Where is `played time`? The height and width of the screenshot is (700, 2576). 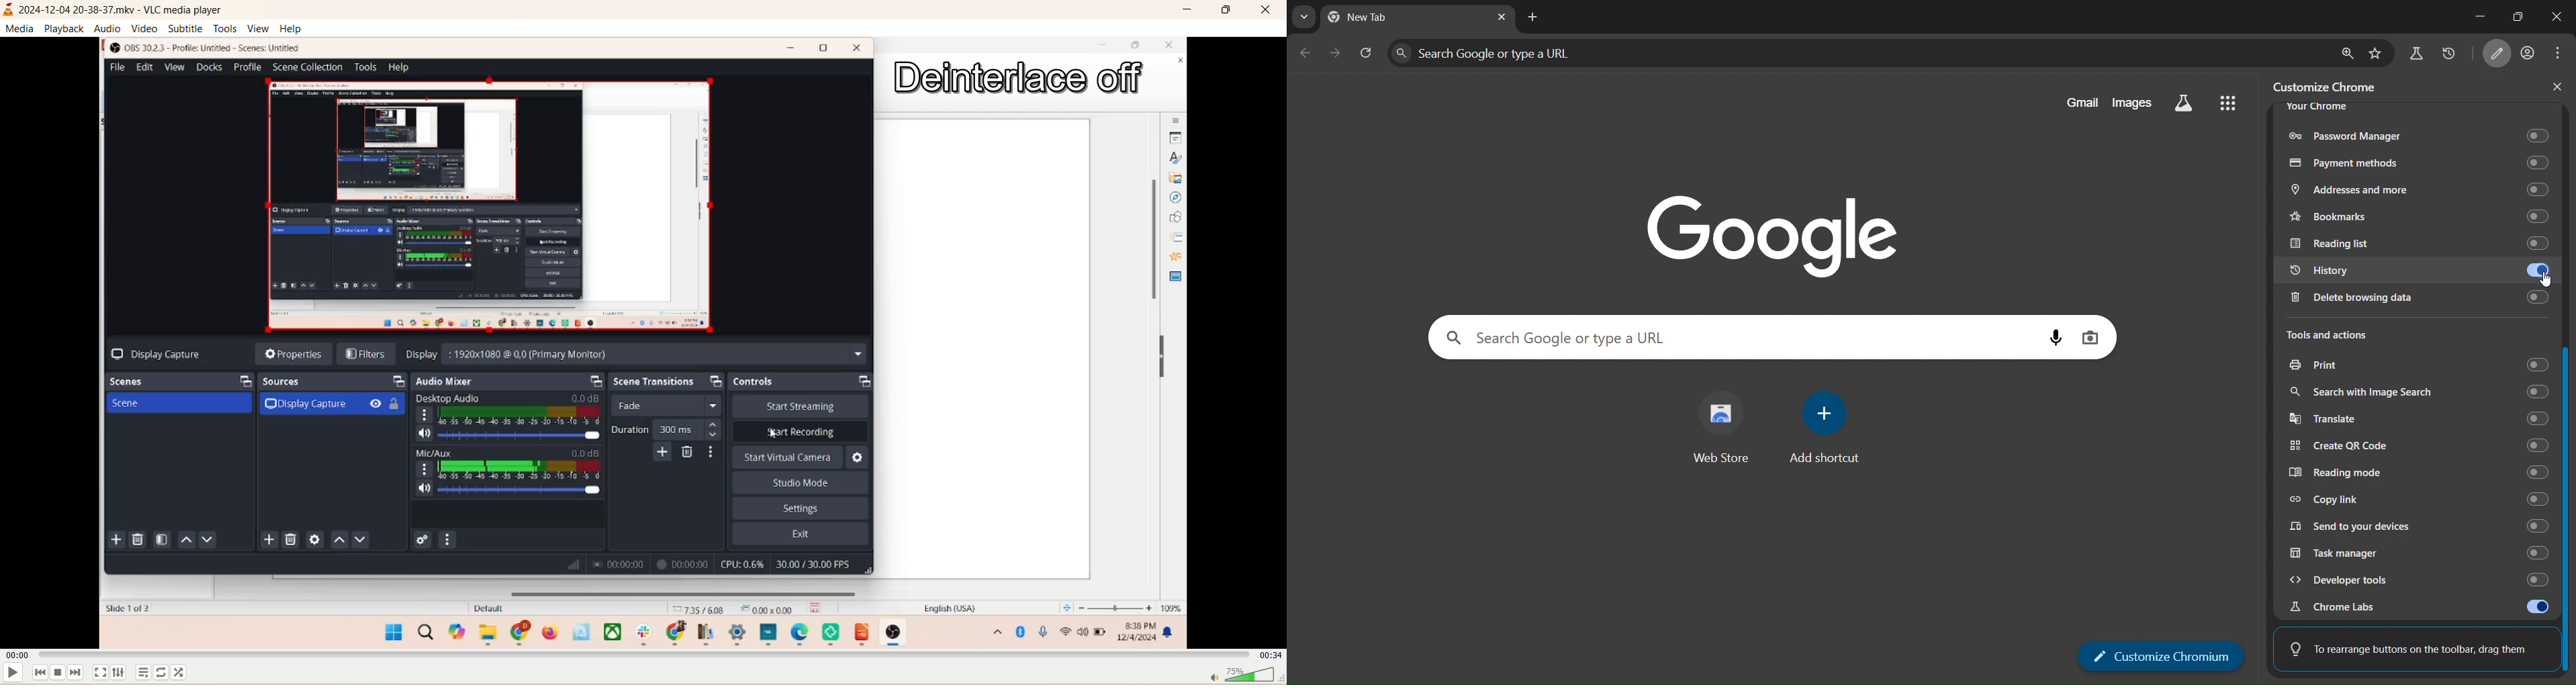
played time is located at coordinates (19, 656).